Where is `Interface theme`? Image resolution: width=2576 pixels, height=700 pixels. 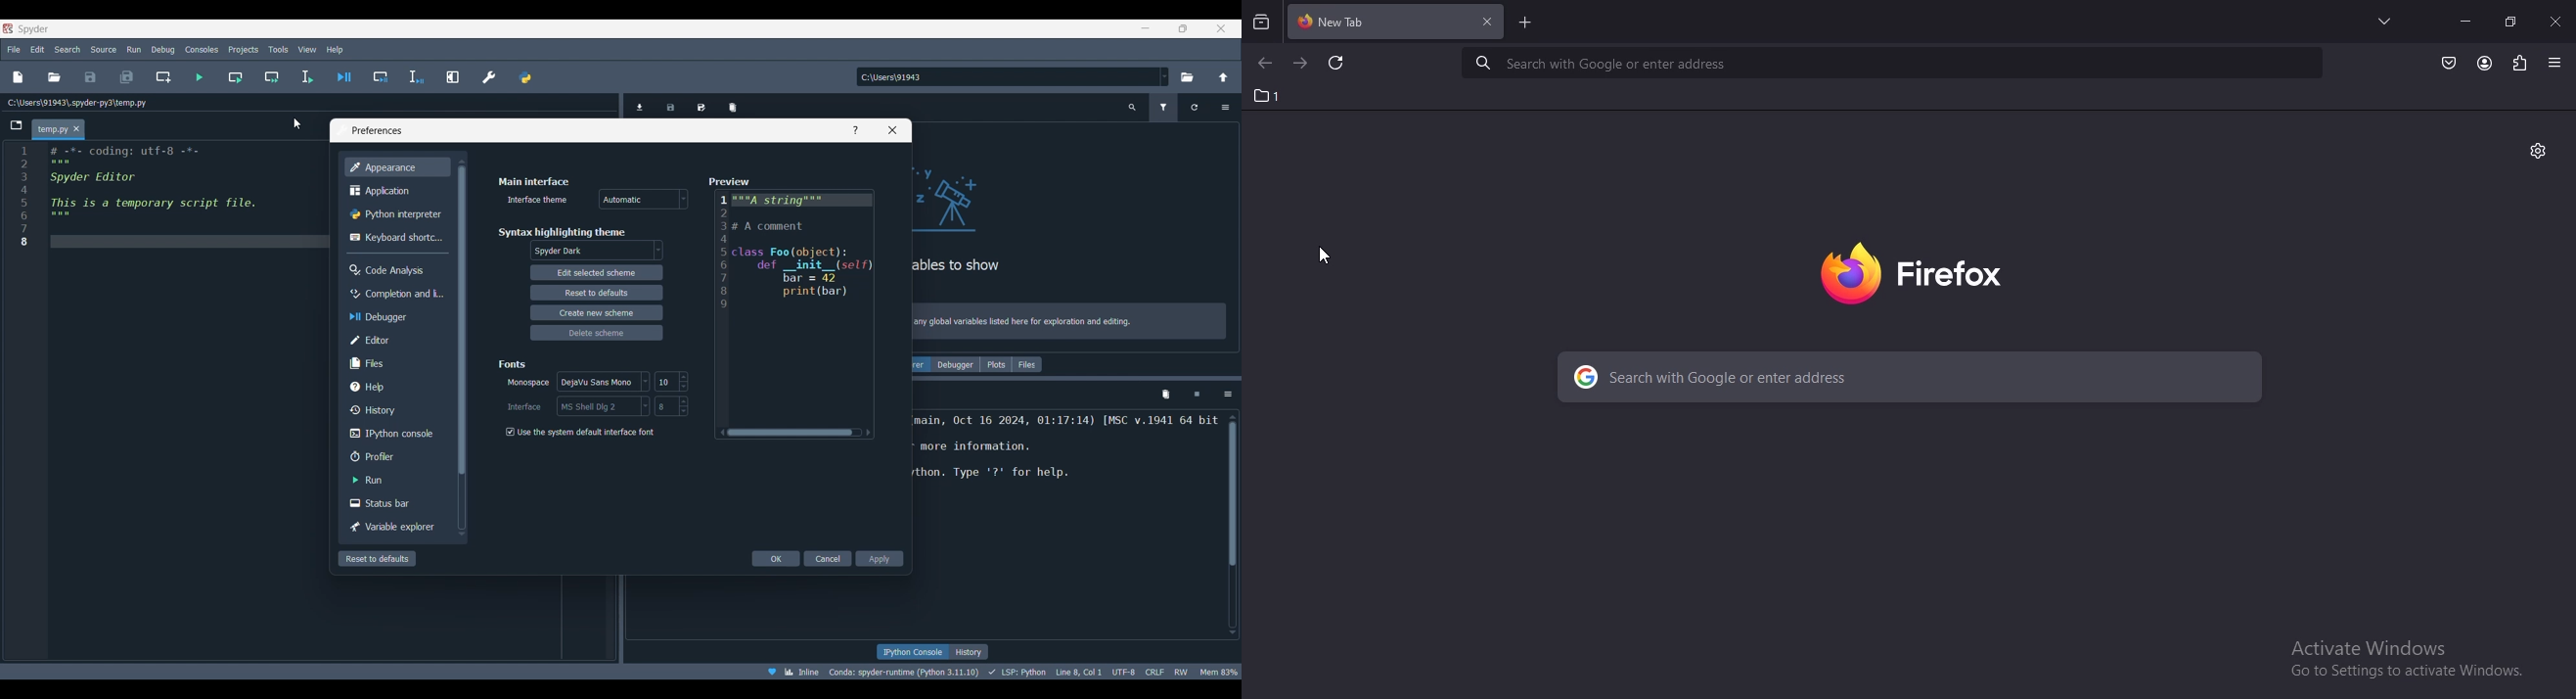
Interface theme is located at coordinates (534, 202).